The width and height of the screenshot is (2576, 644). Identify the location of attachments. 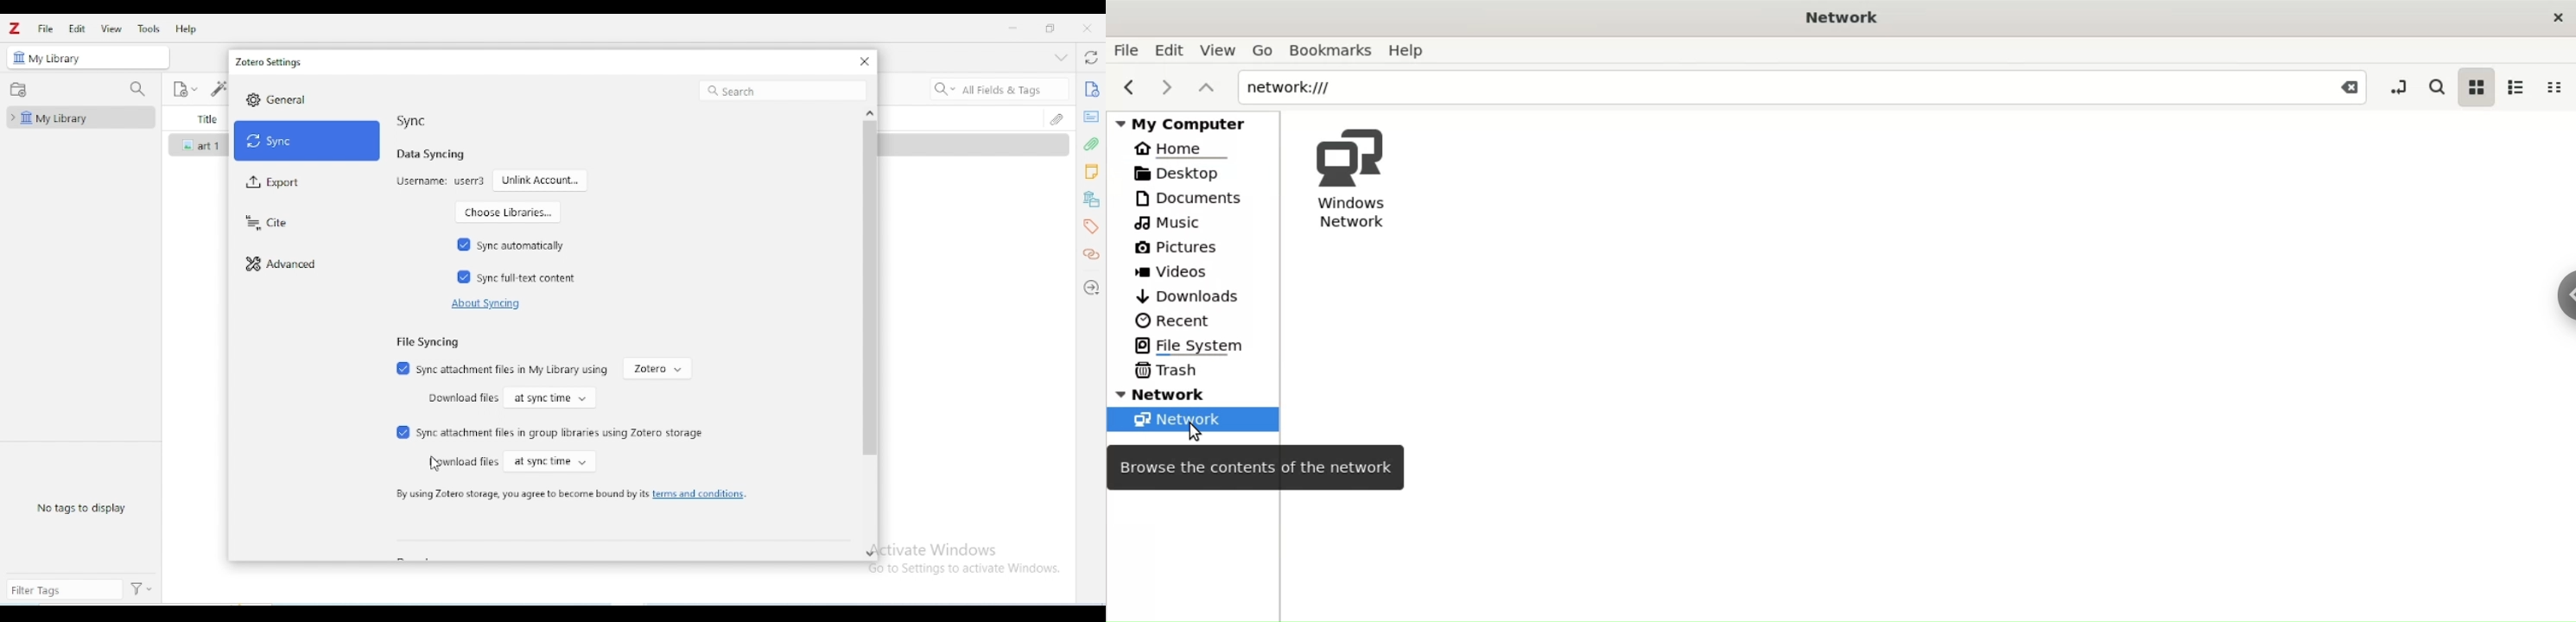
(1059, 117).